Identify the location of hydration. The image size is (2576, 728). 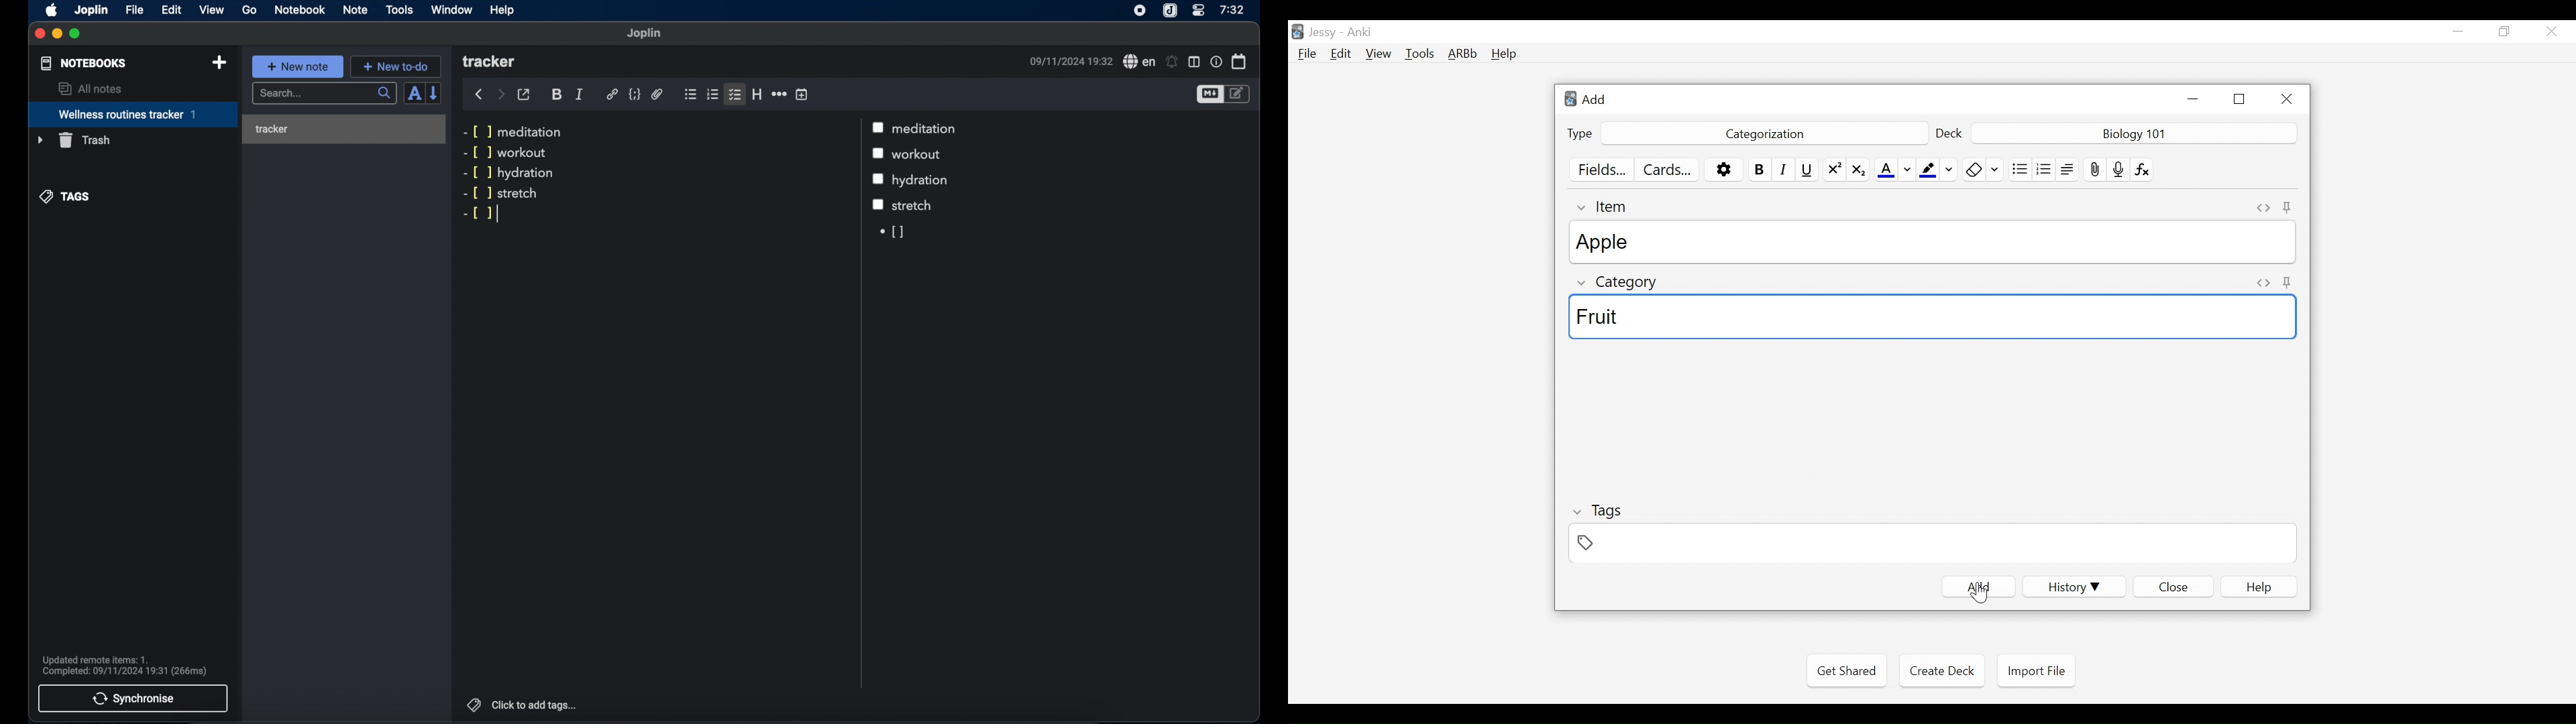
(922, 181).